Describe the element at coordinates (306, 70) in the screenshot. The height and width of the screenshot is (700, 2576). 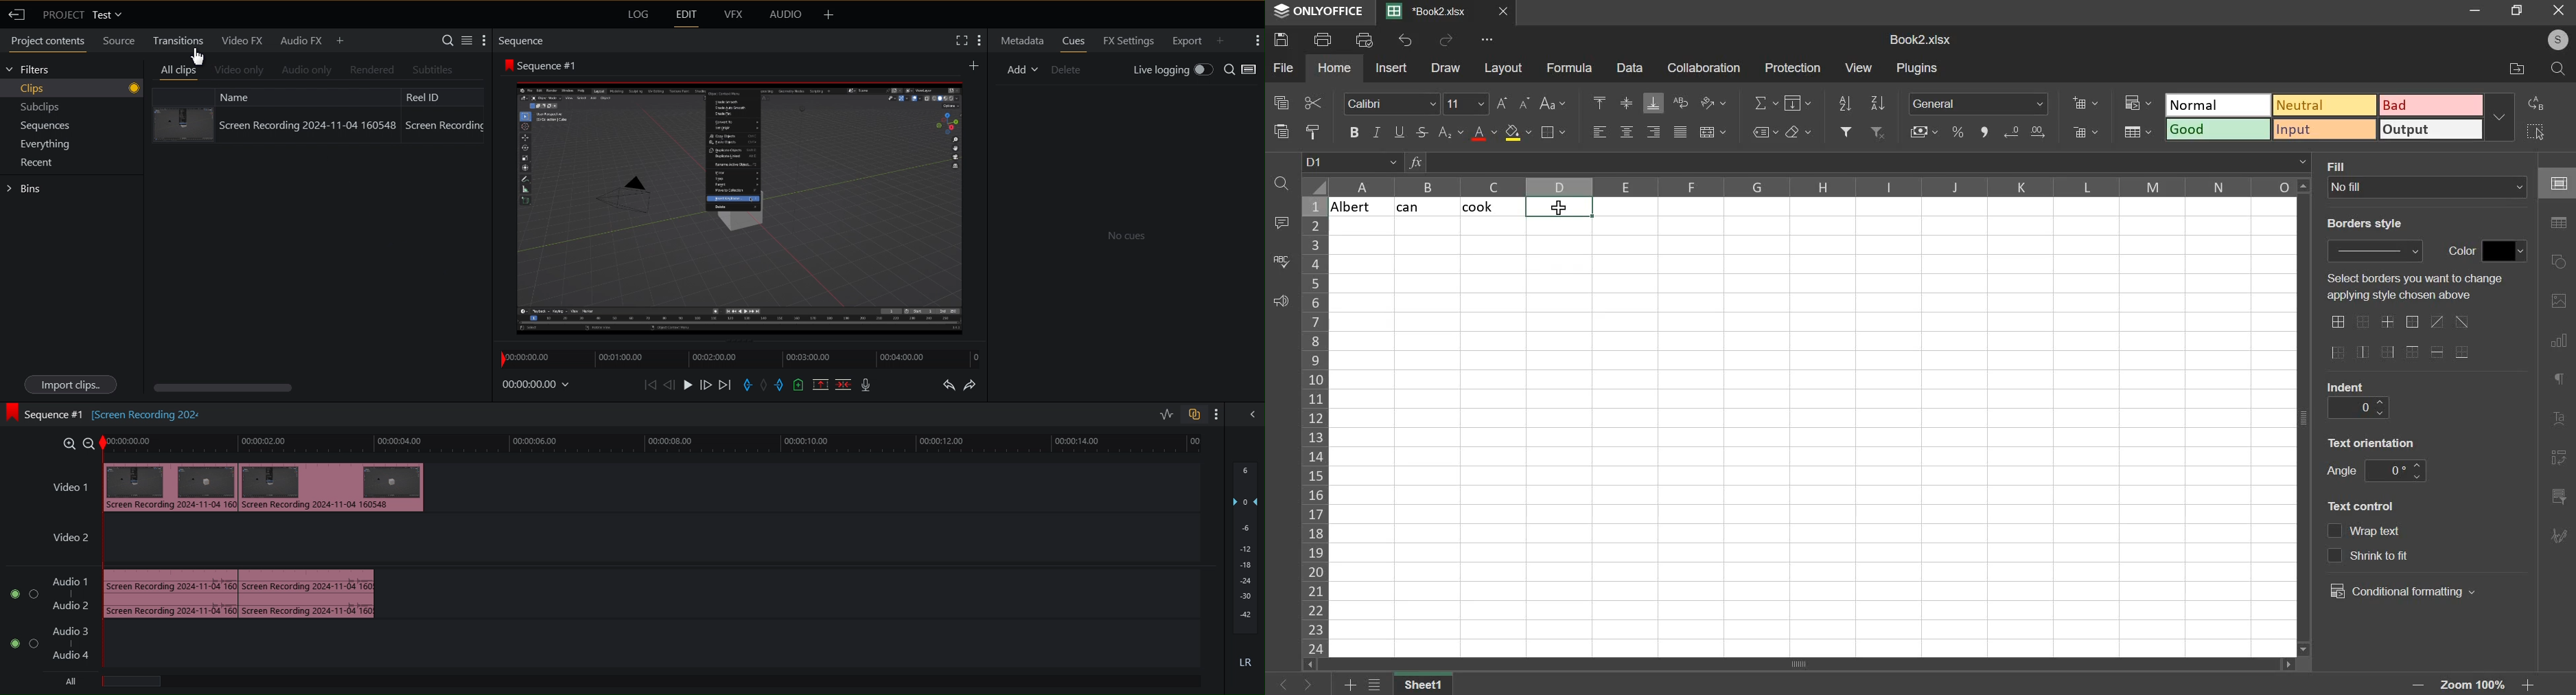
I see `Audio Only` at that location.